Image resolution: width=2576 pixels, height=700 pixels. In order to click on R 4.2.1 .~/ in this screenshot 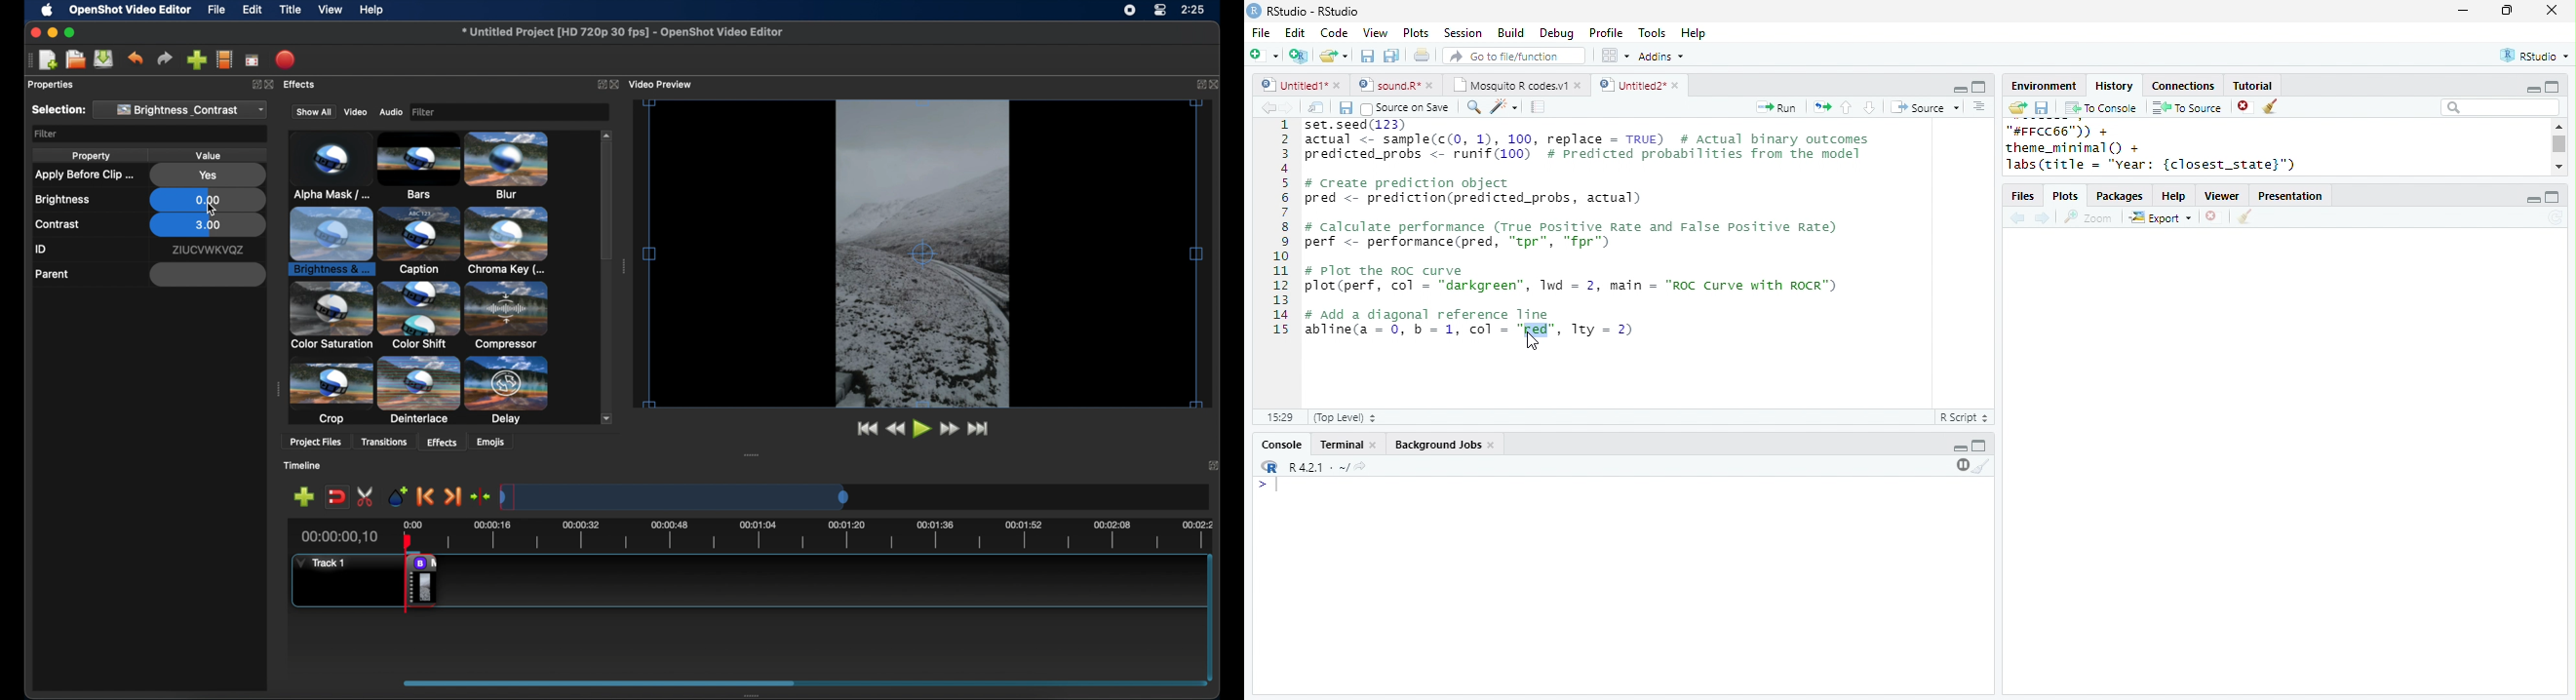, I will do `click(1315, 468)`.